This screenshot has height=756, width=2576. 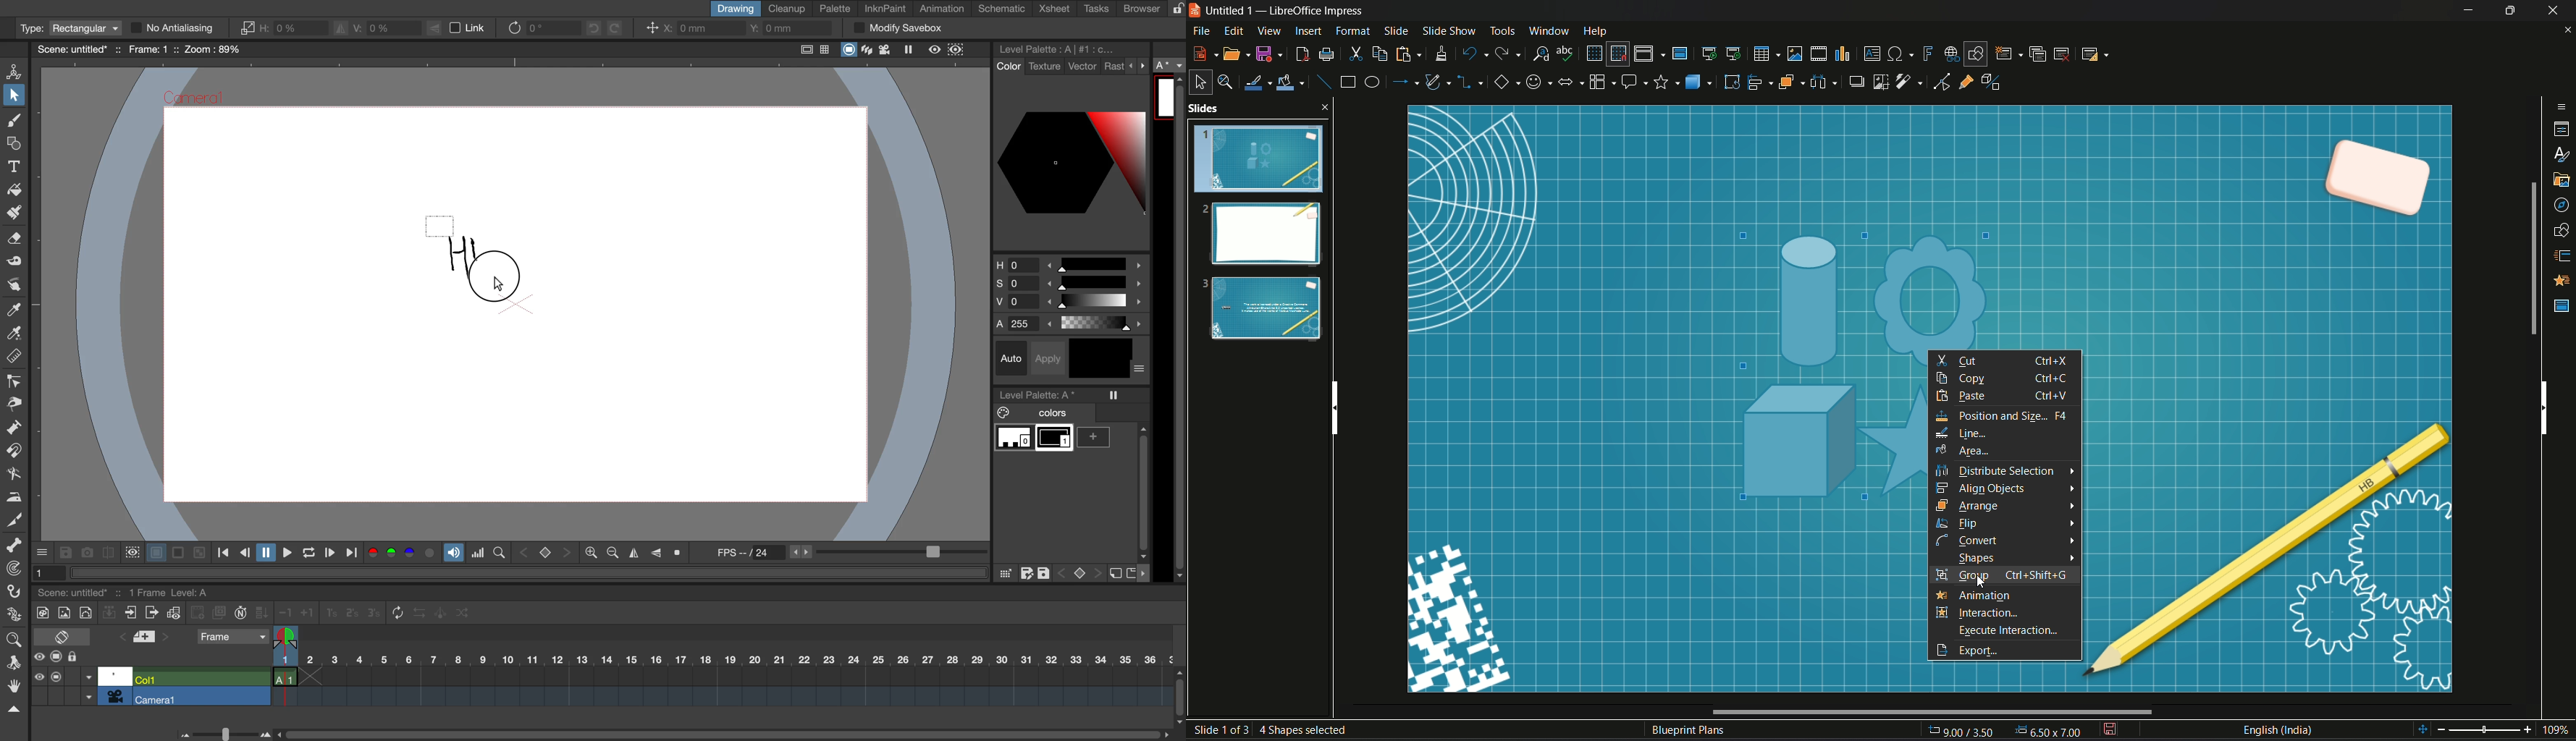 What do you see at coordinates (12, 122) in the screenshot?
I see `brush tool` at bounding box center [12, 122].